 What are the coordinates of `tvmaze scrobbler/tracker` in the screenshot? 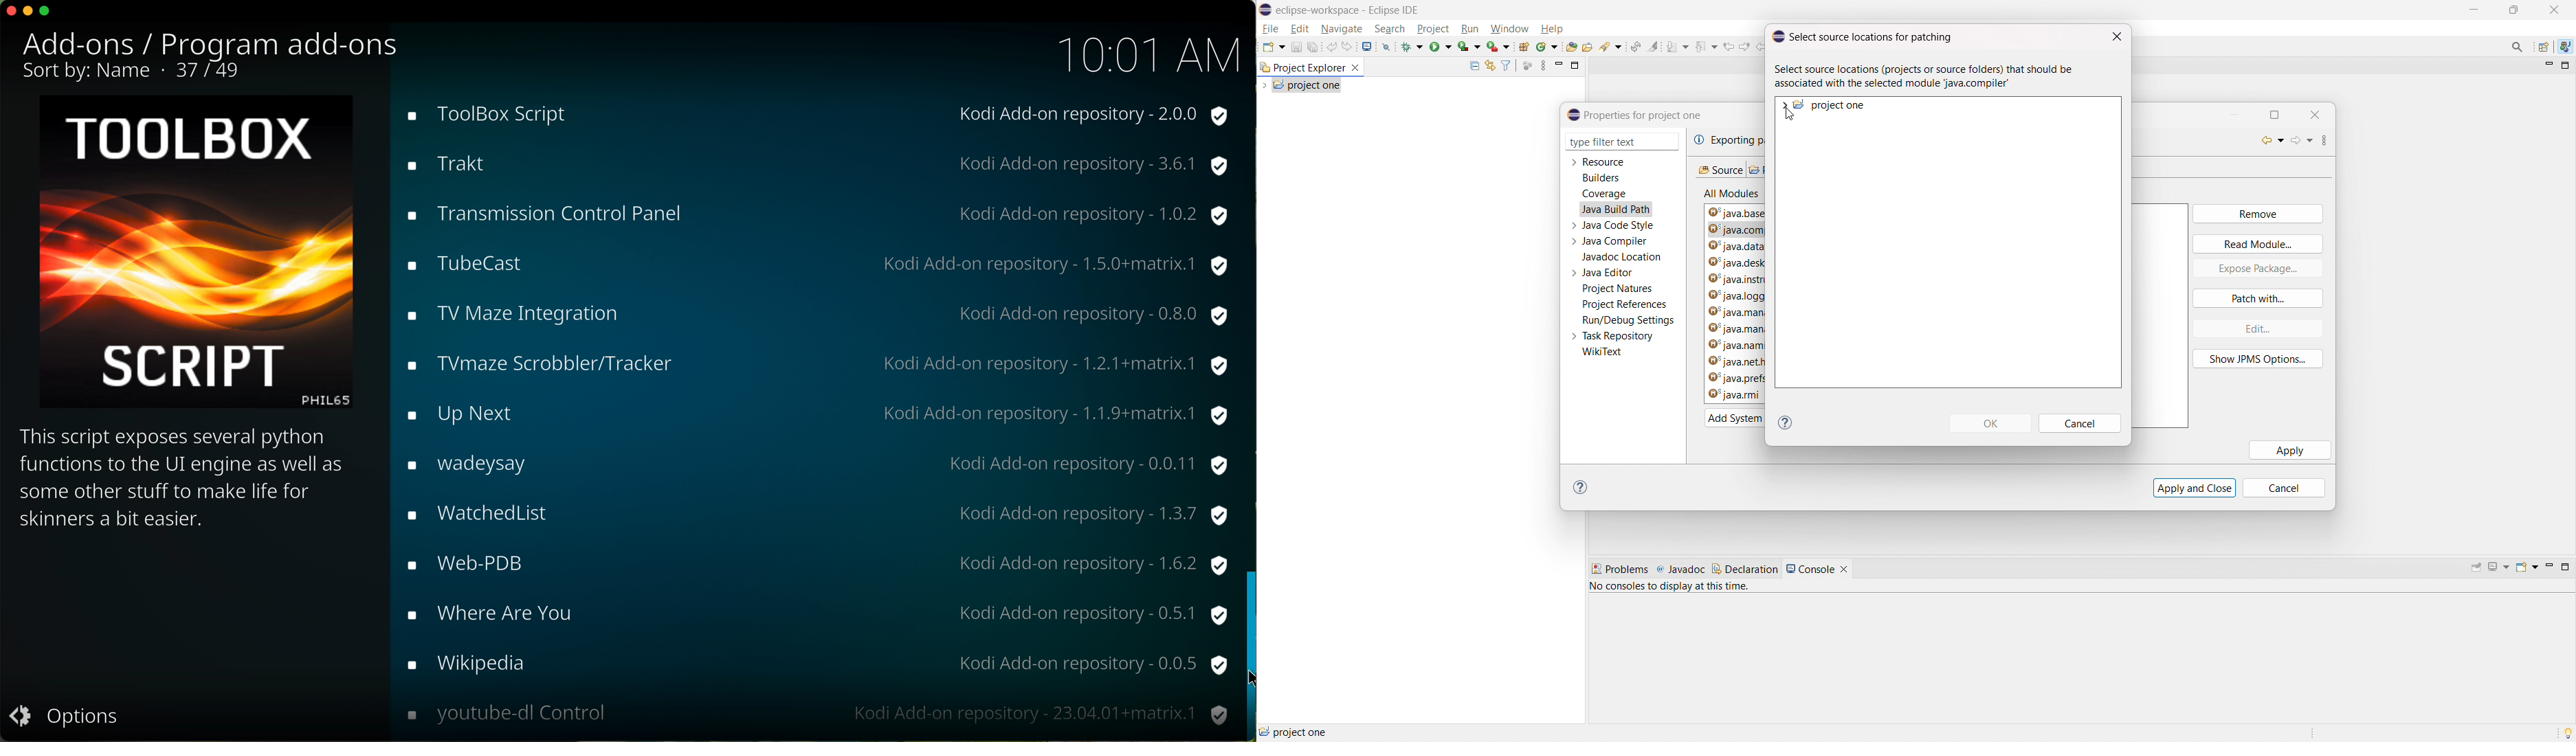 It's located at (811, 362).